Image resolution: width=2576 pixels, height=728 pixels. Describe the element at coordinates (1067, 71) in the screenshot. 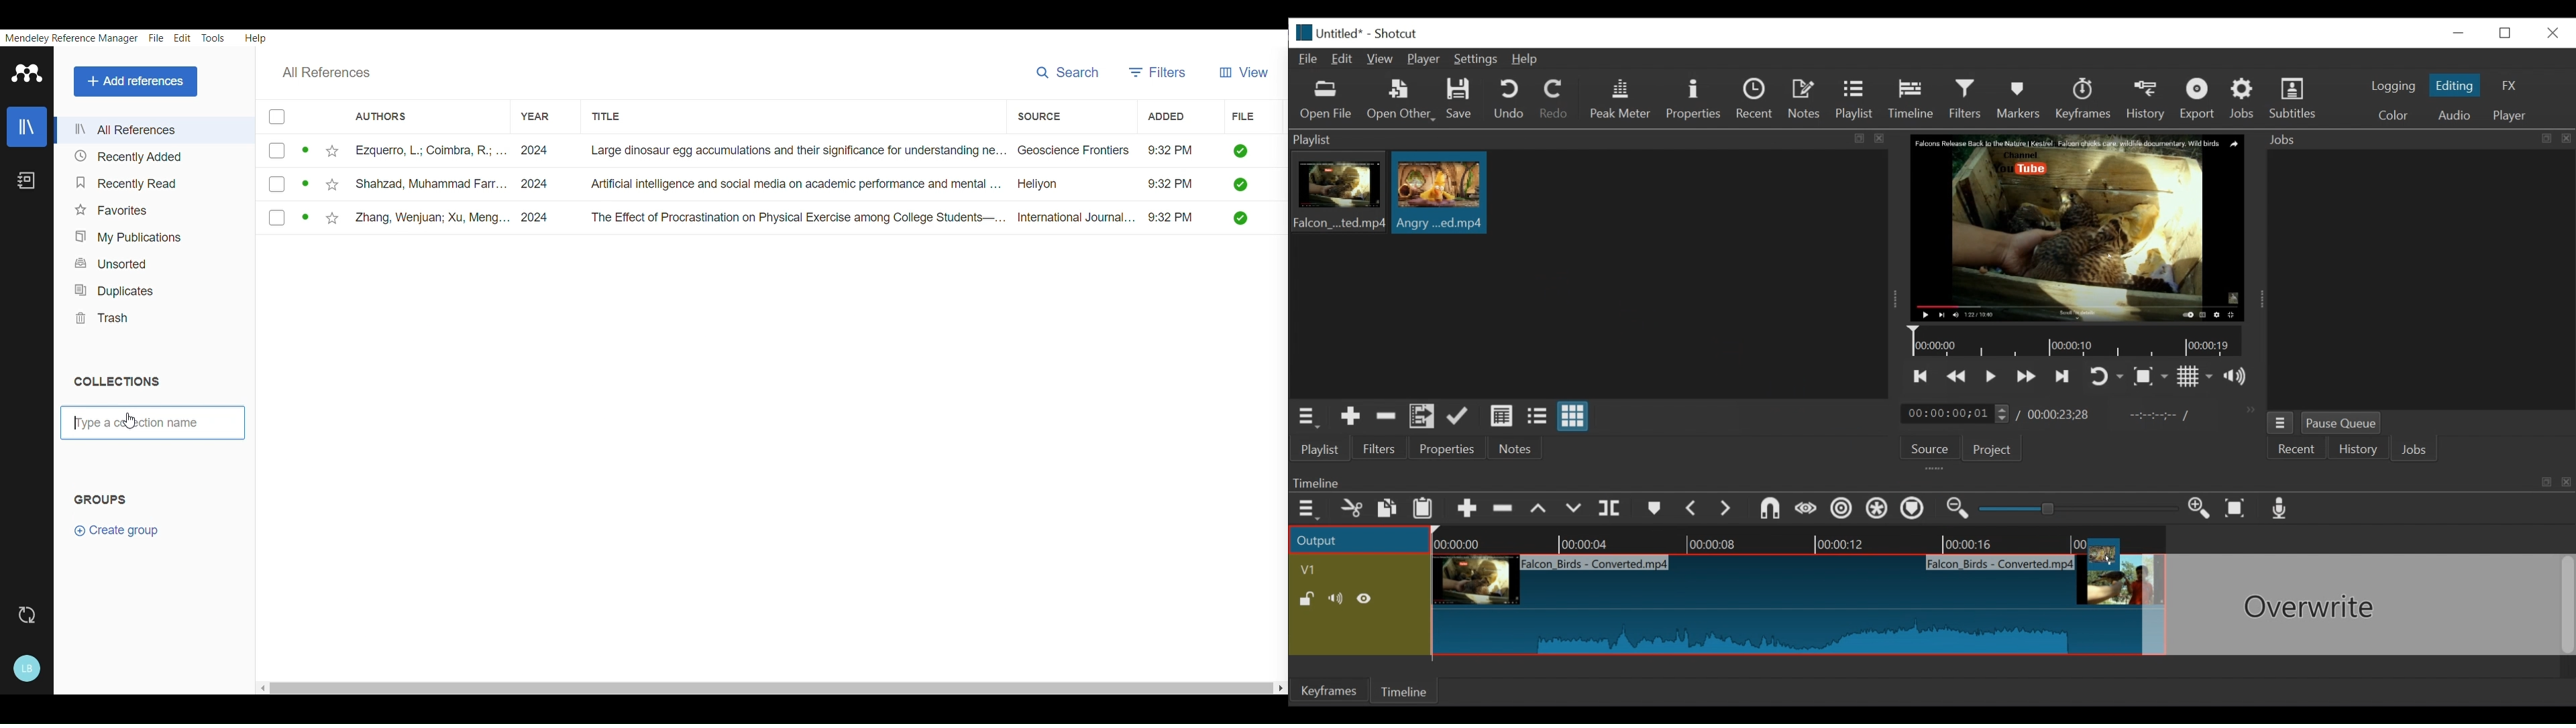

I see `Search` at that location.